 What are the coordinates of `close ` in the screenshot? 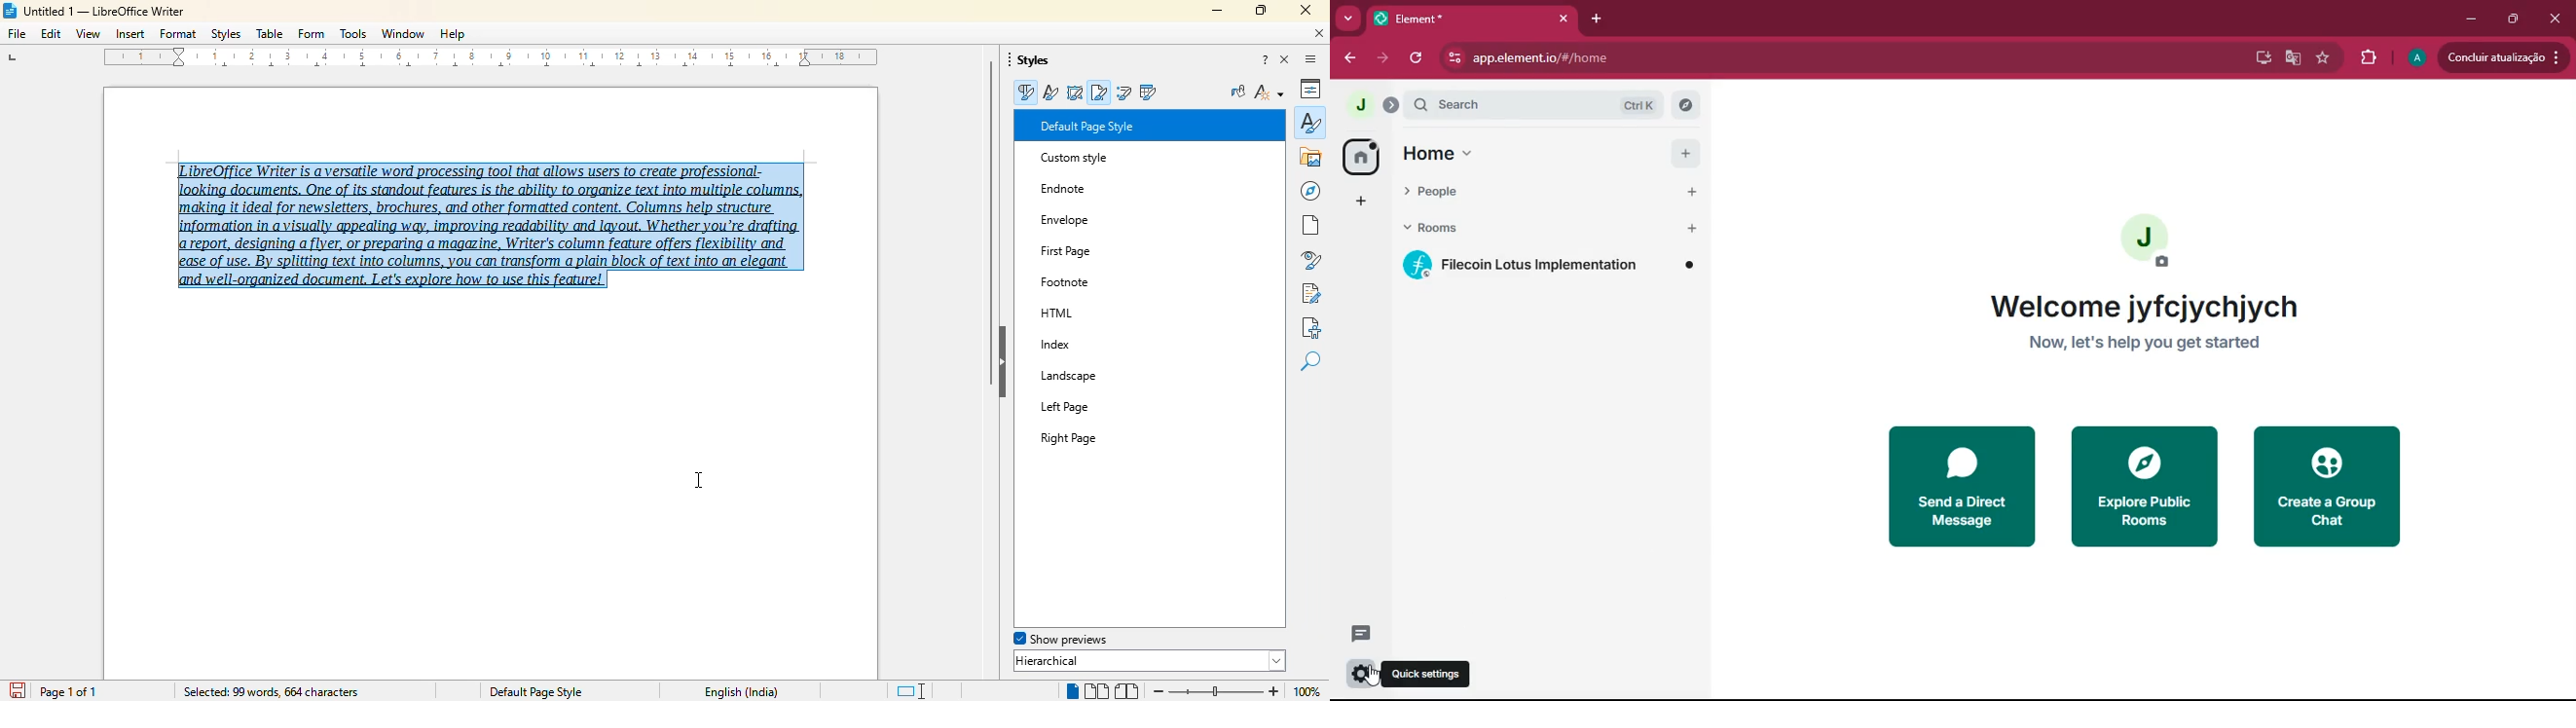 It's located at (1306, 10).